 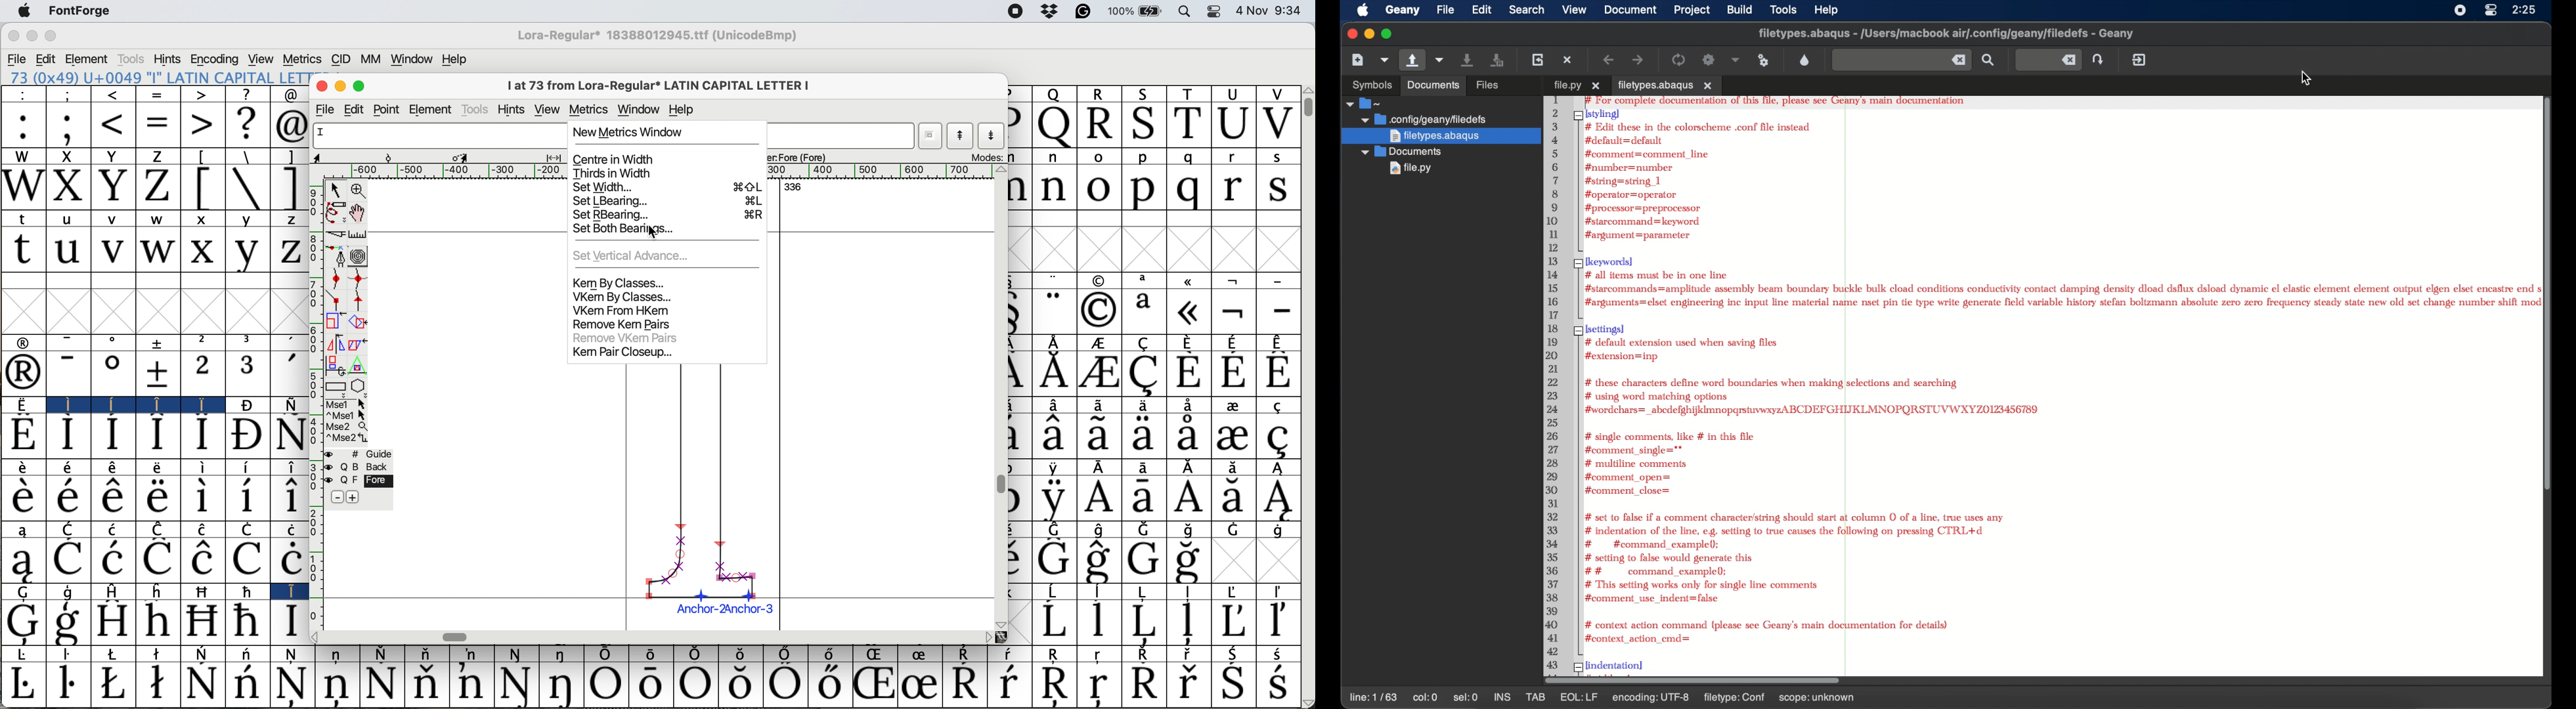 What do you see at coordinates (1234, 436) in the screenshot?
I see `Symbol` at bounding box center [1234, 436].